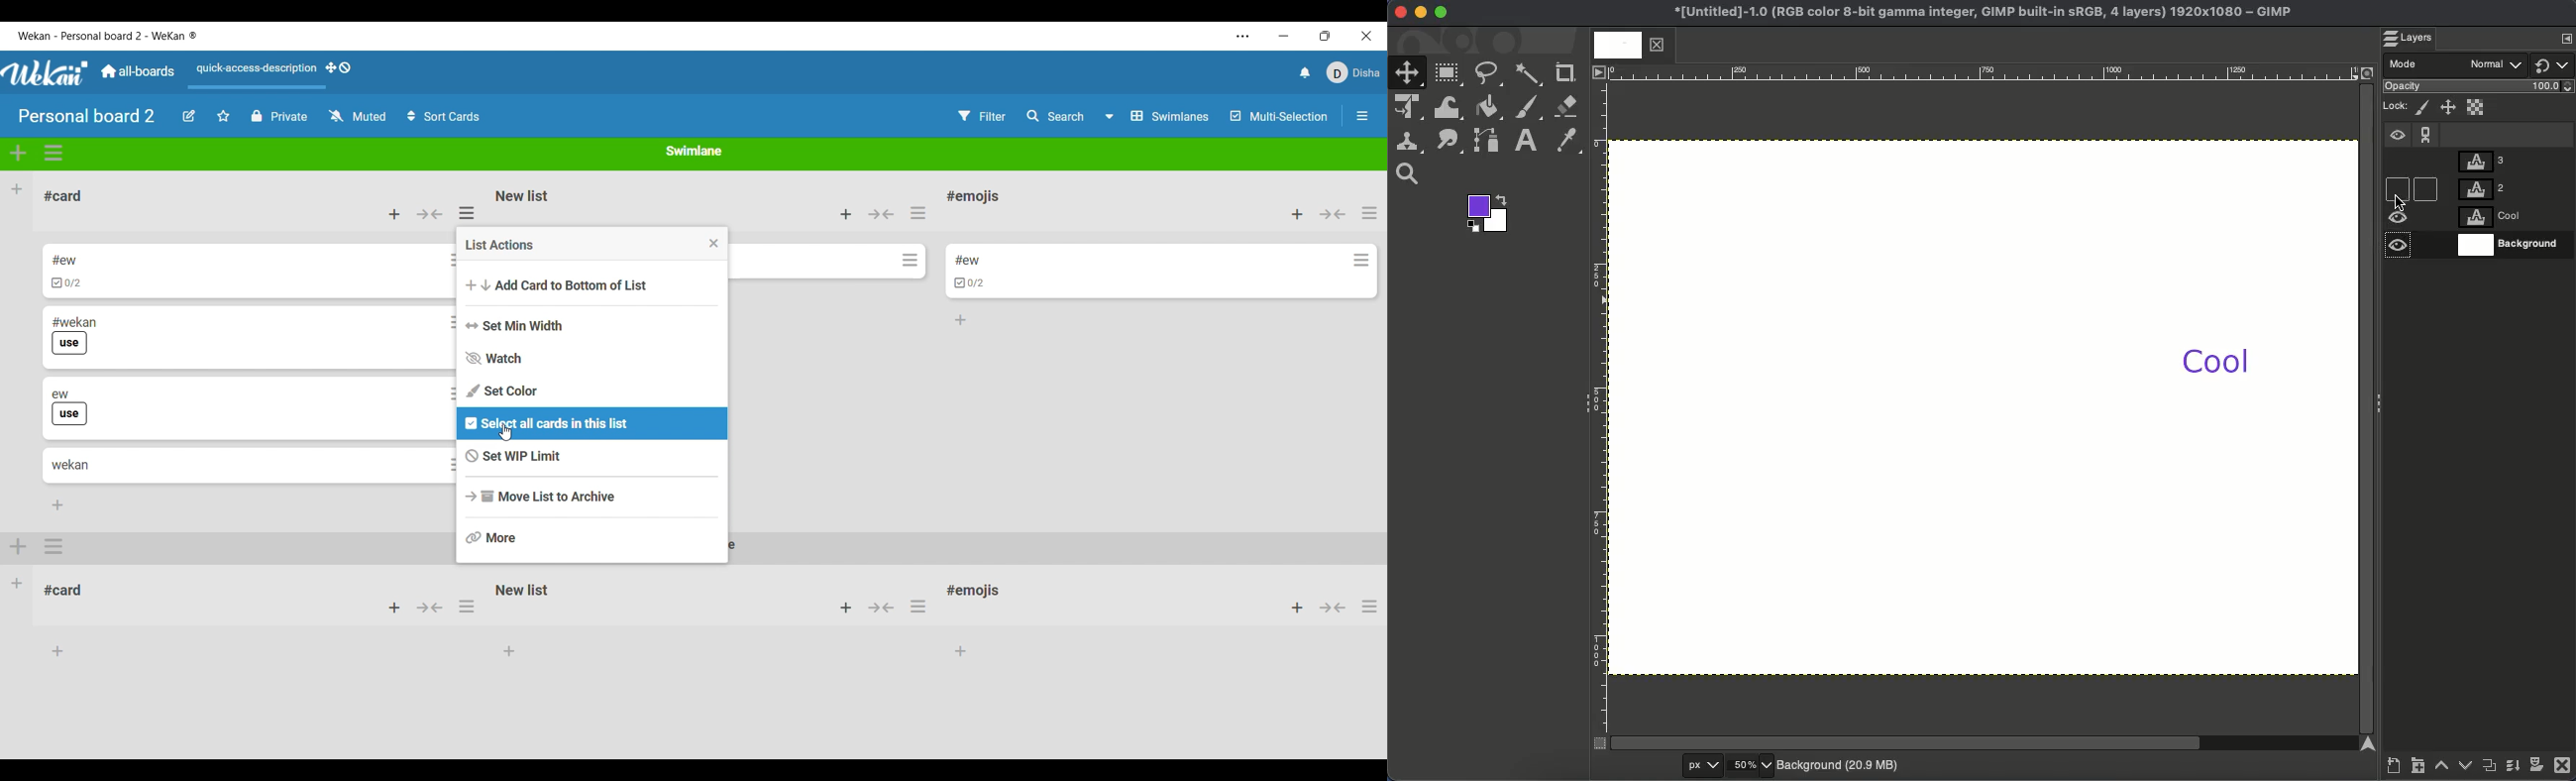 The width and height of the screenshot is (2576, 784). What do you see at coordinates (1569, 142) in the screenshot?
I see `Color picker` at bounding box center [1569, 142].